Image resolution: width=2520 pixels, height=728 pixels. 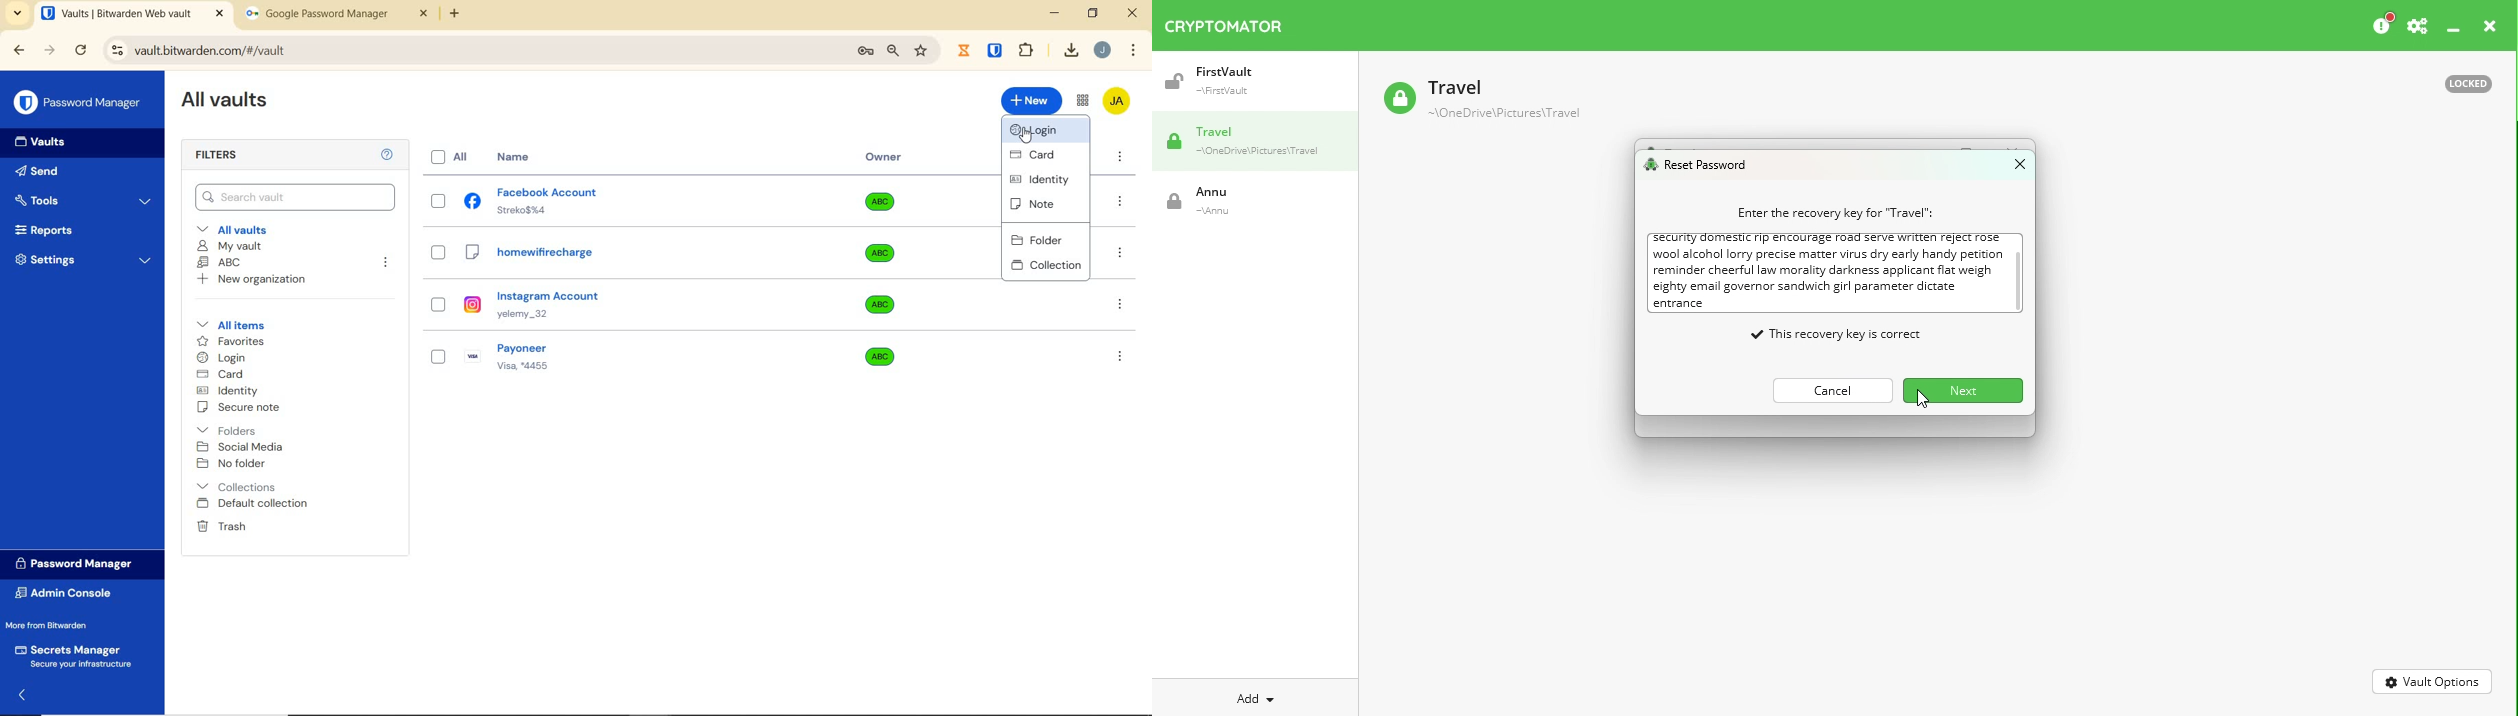 I want to click on search tabs, so click(x=17, y=15).